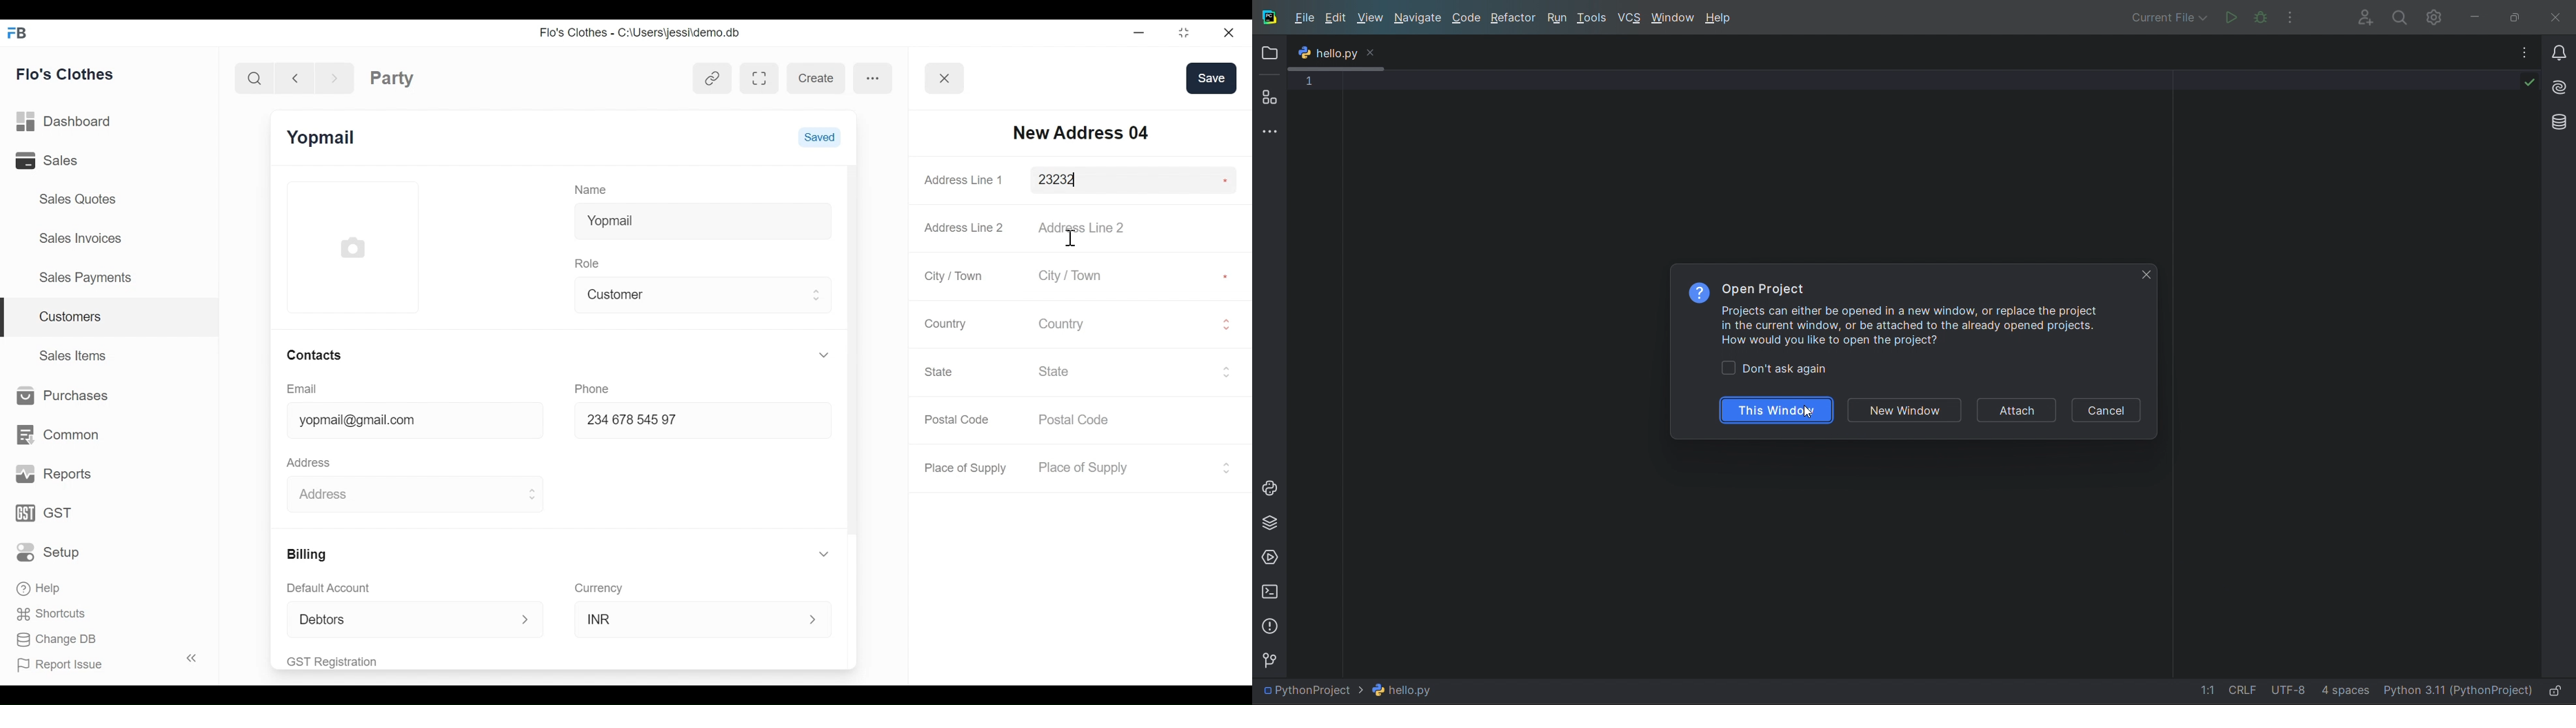 The image size is (2576, 728). What do you see at coordinates (959, 420) in the screenshot?
I see `Postal Code` at bounding box center [959, 420].